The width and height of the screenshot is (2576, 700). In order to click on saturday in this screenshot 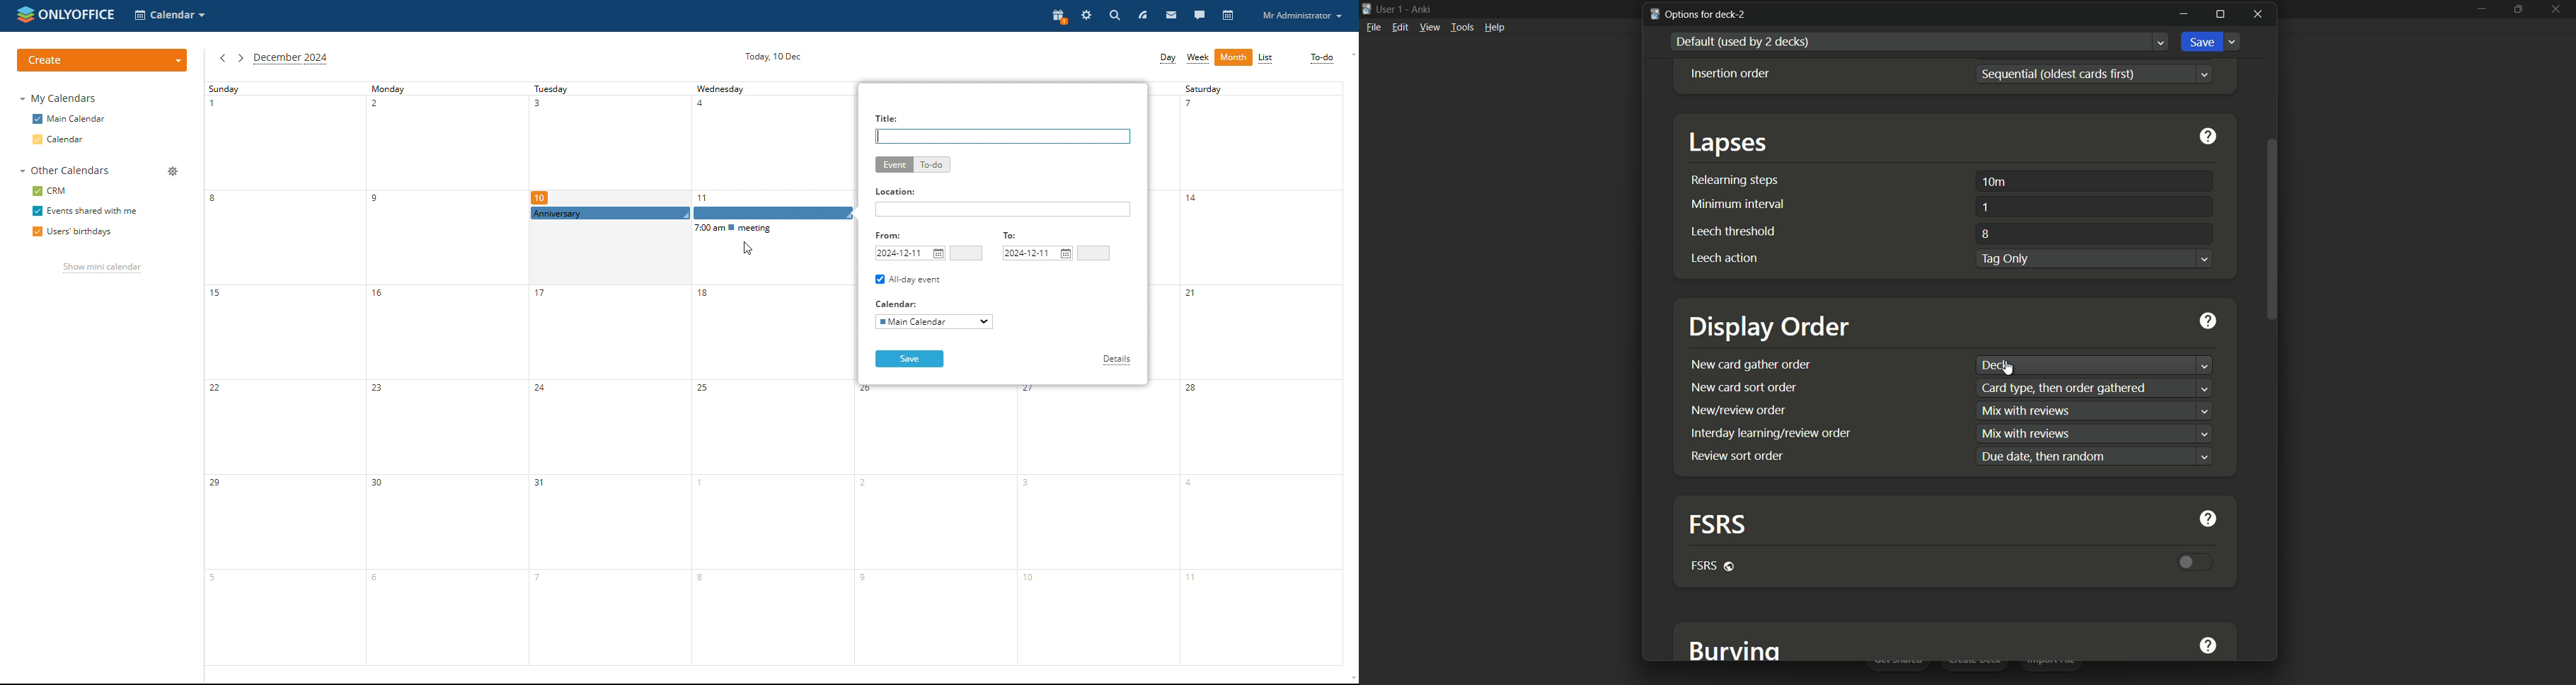, I will do `click(1261, 374)`.